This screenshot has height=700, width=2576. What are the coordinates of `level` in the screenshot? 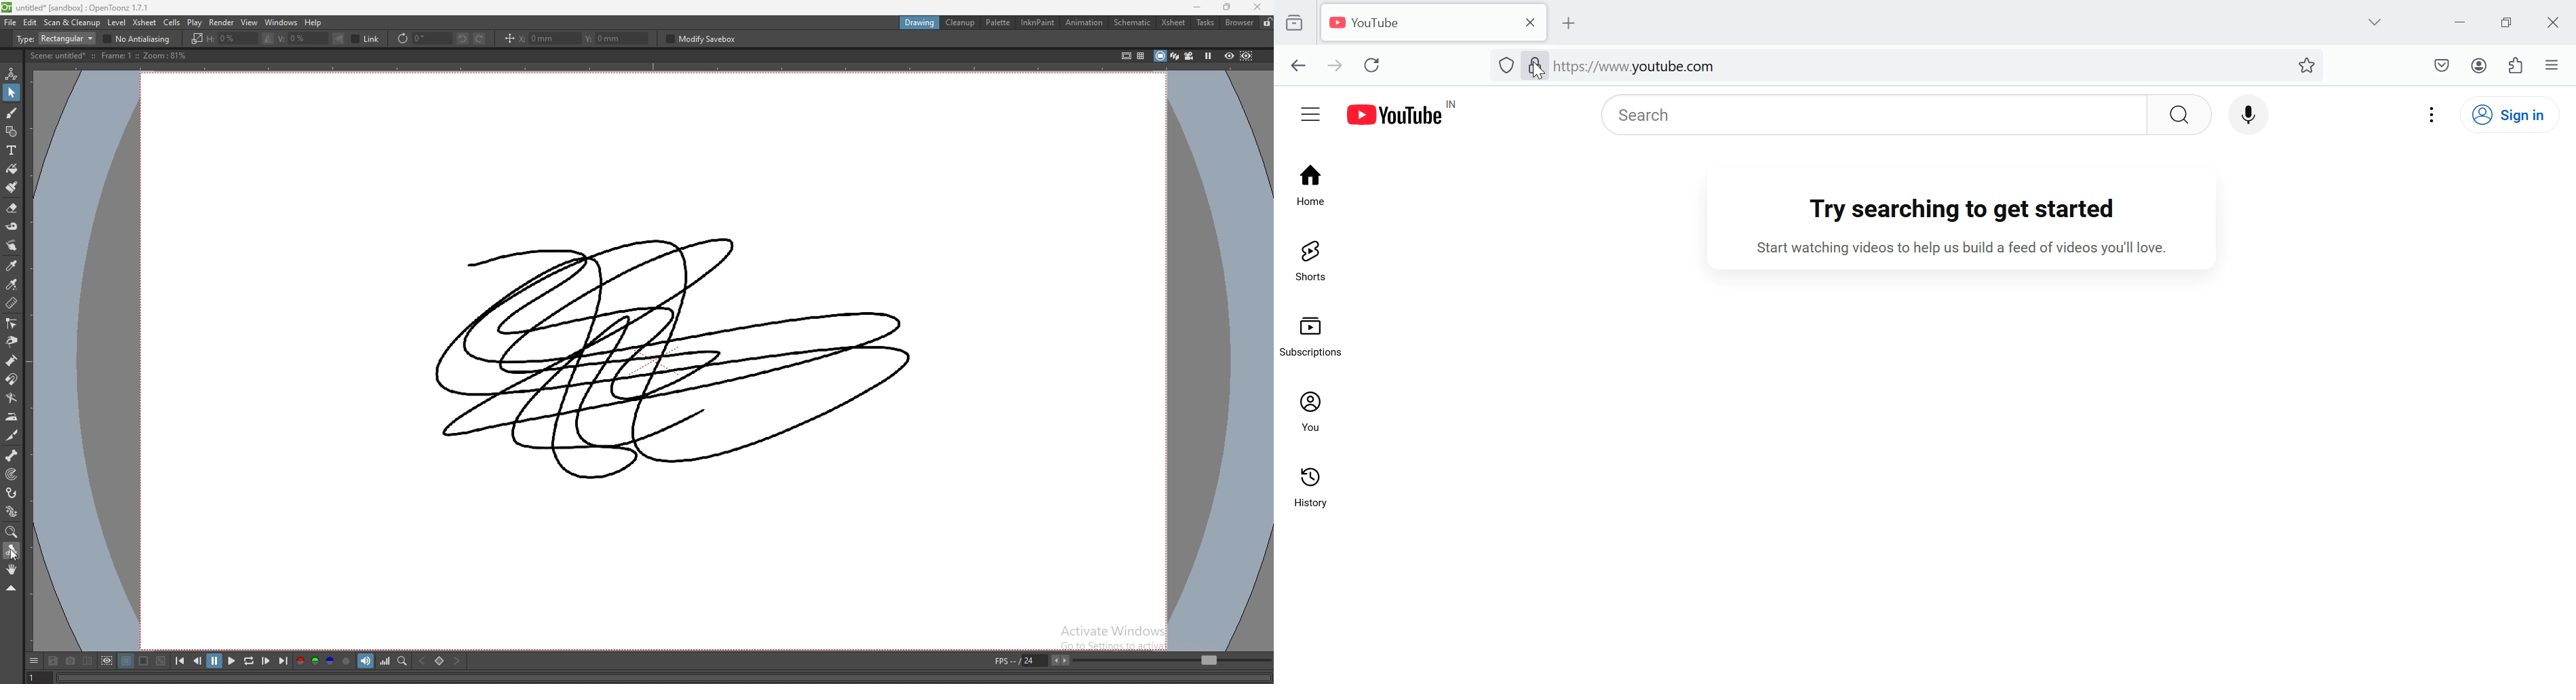 It's located at (117, 22).